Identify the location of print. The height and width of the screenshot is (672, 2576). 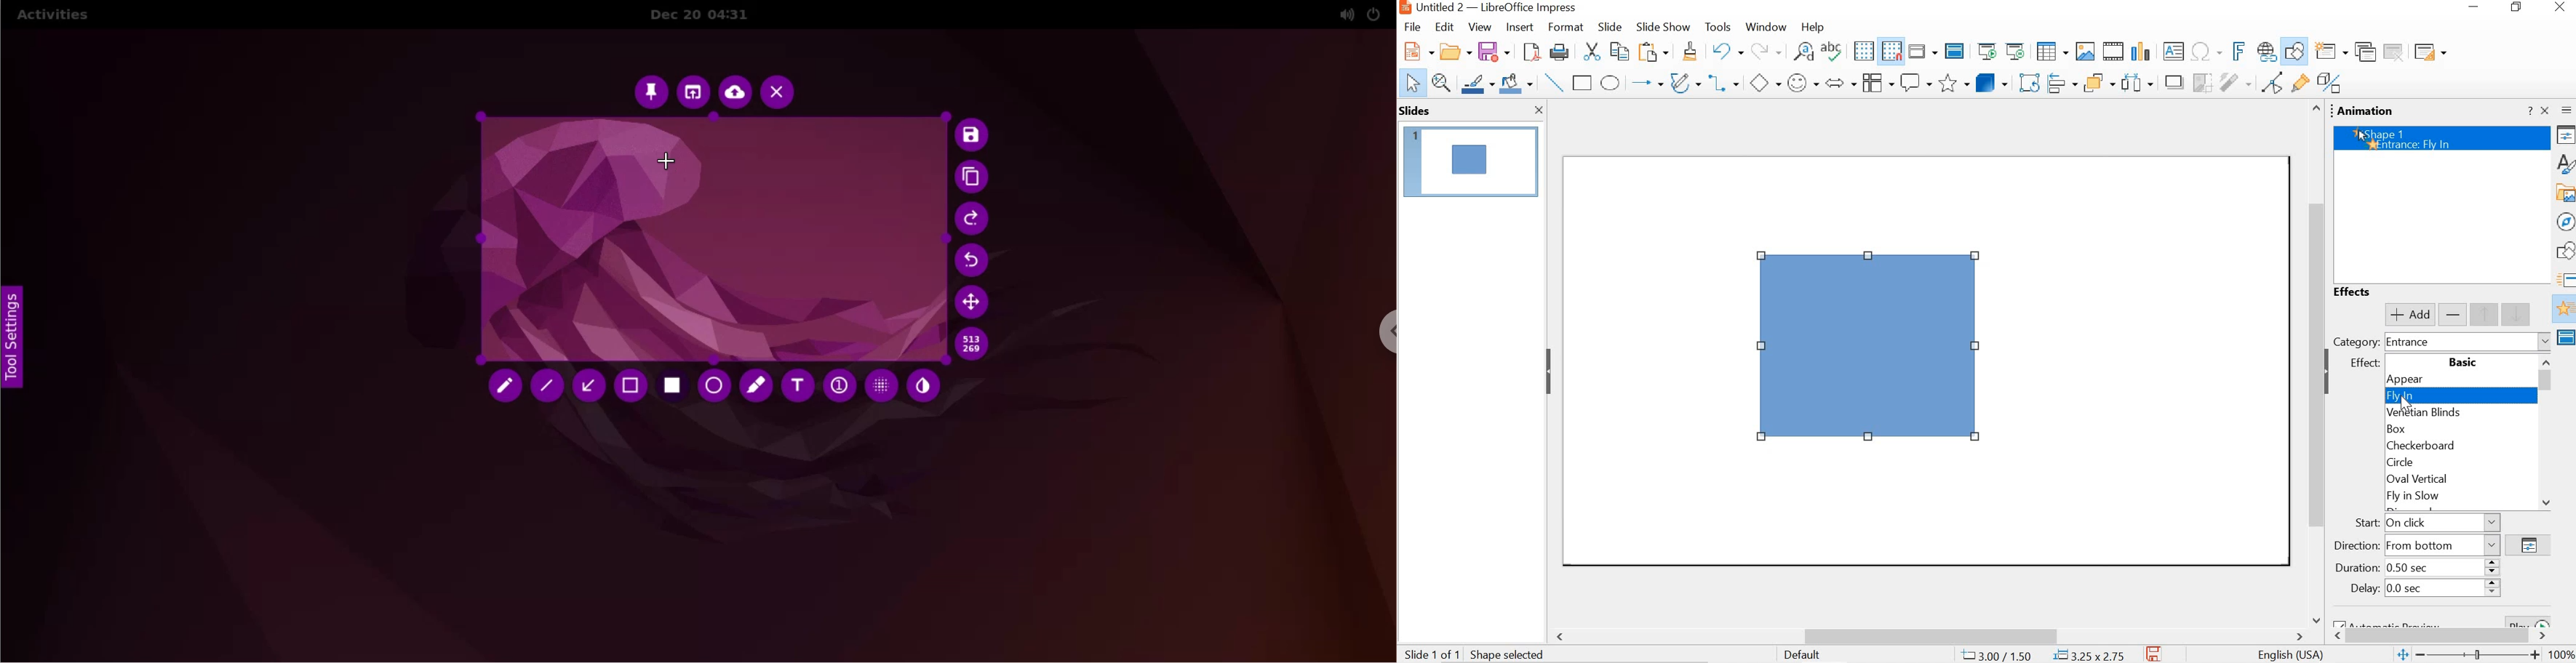
(1558, 52).